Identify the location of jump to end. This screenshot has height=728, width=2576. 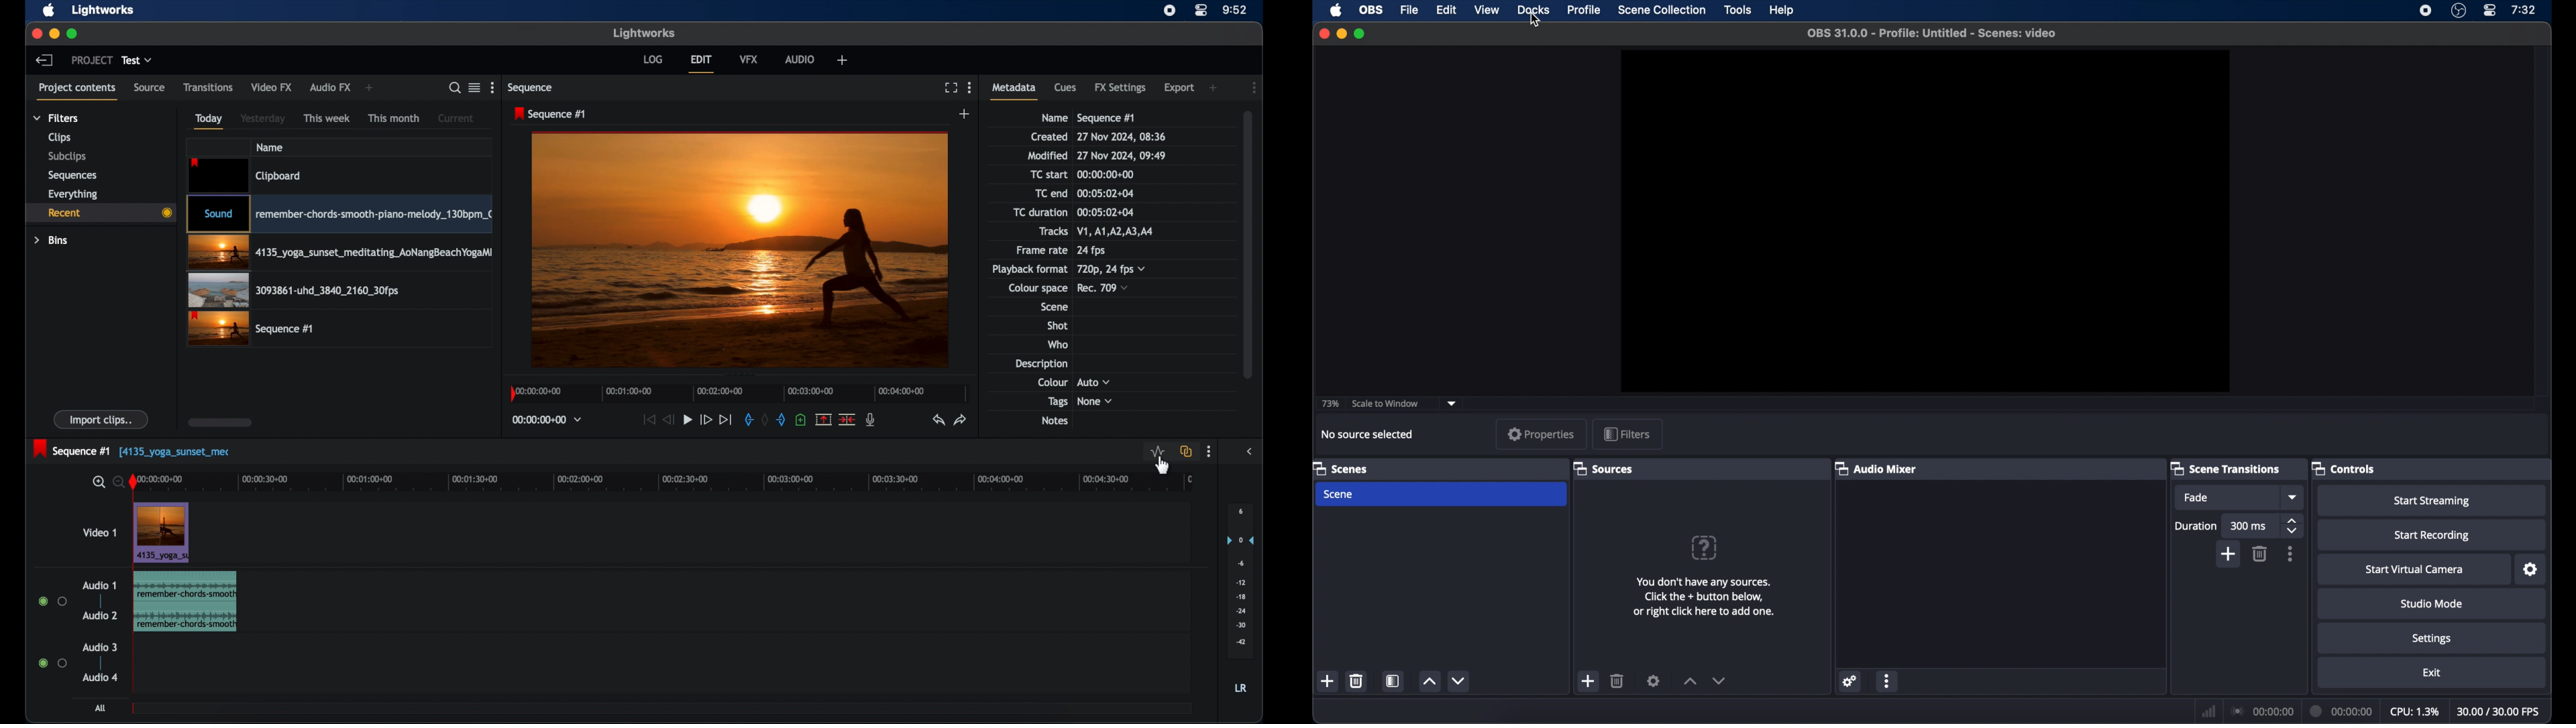
(726, 420).